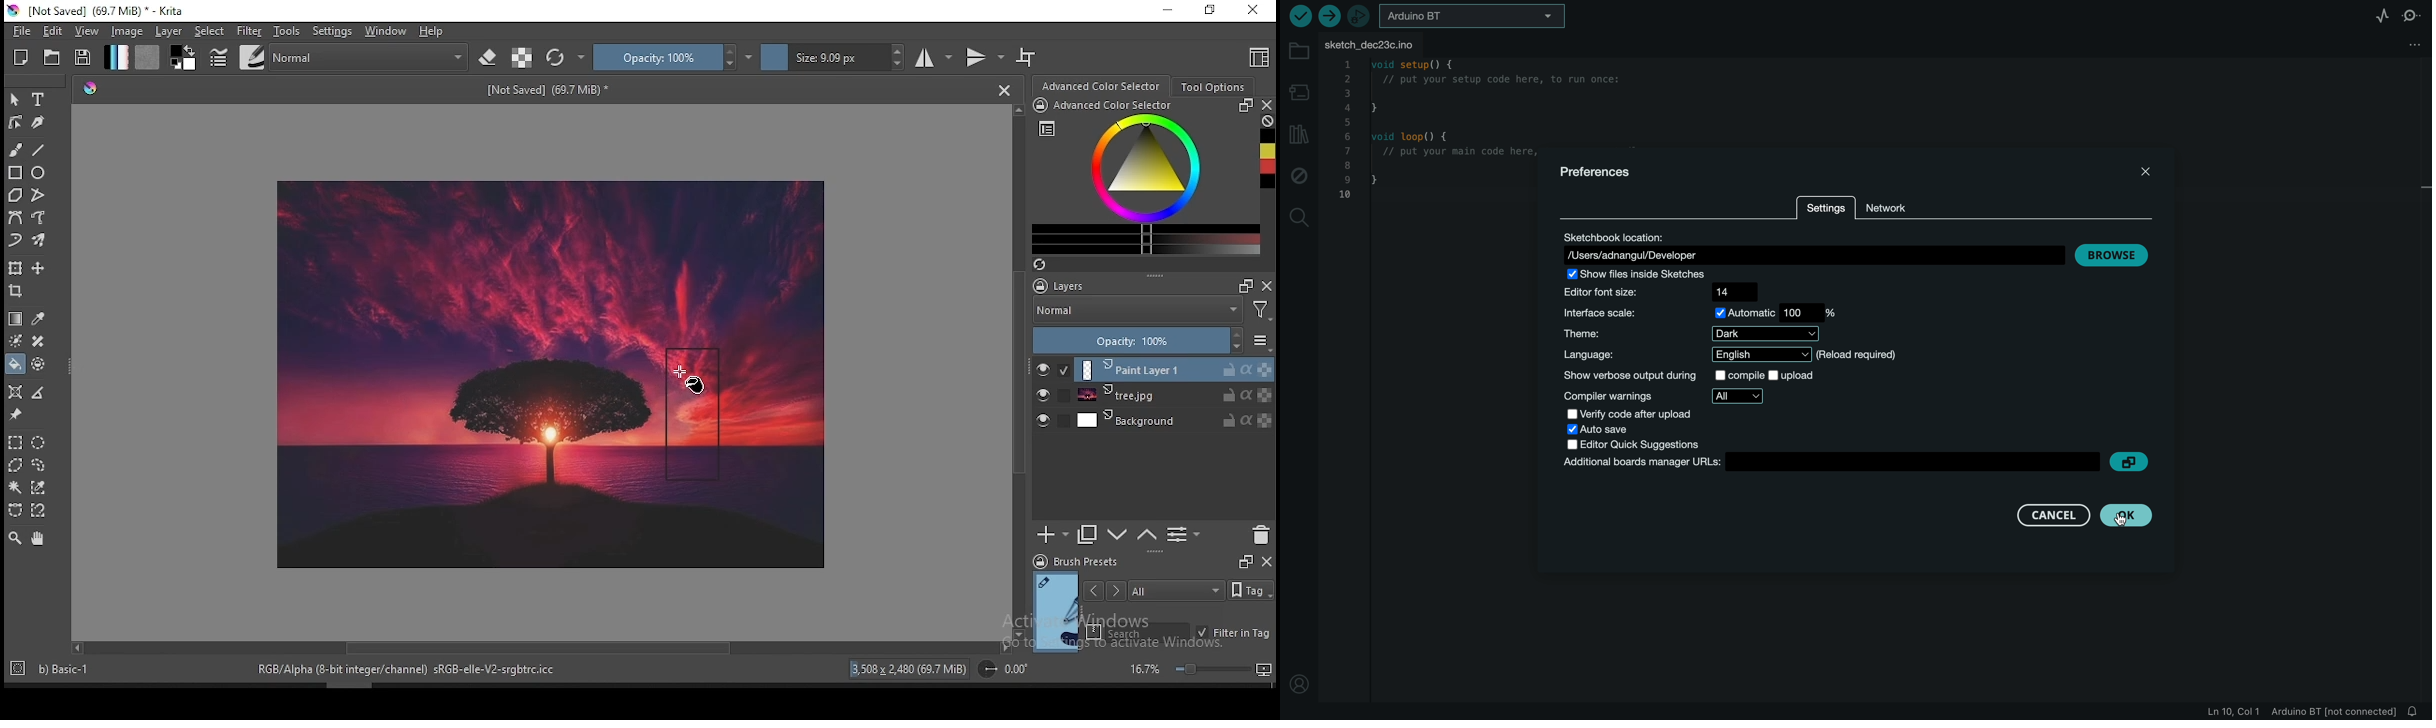 This screenshot has width=2436, height=728. I want to click on selectshapes tool, so click(15, 100).